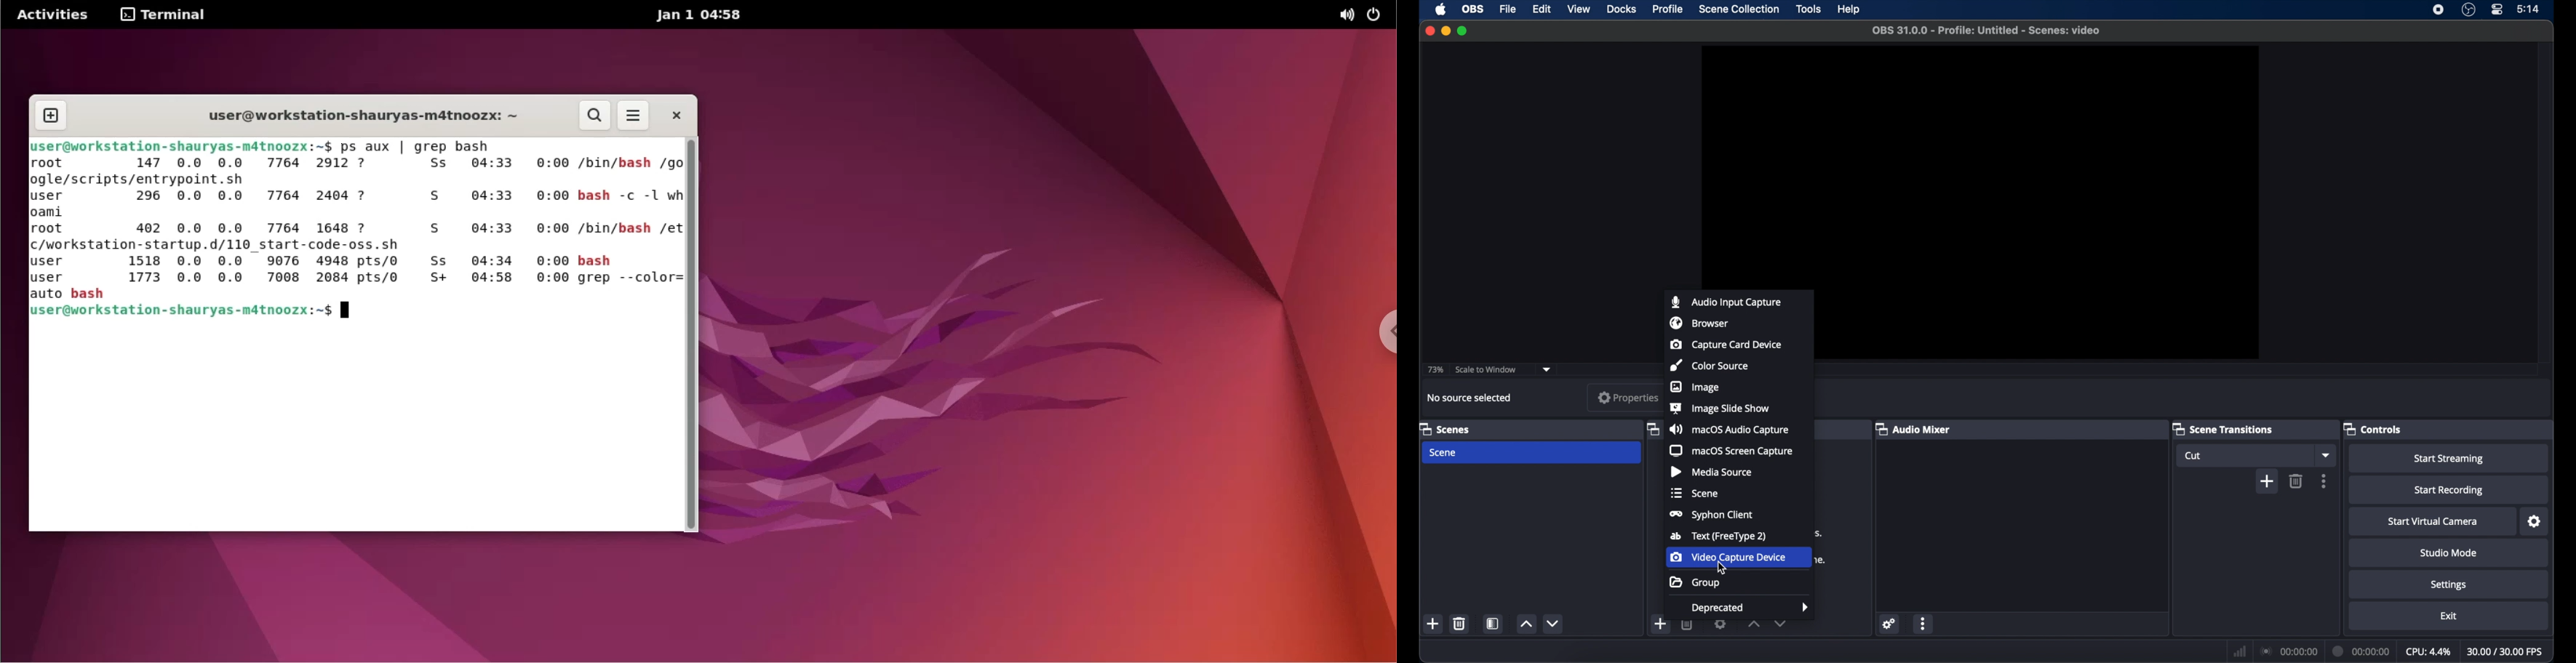  I want to click on tools, so click(1808, 8).